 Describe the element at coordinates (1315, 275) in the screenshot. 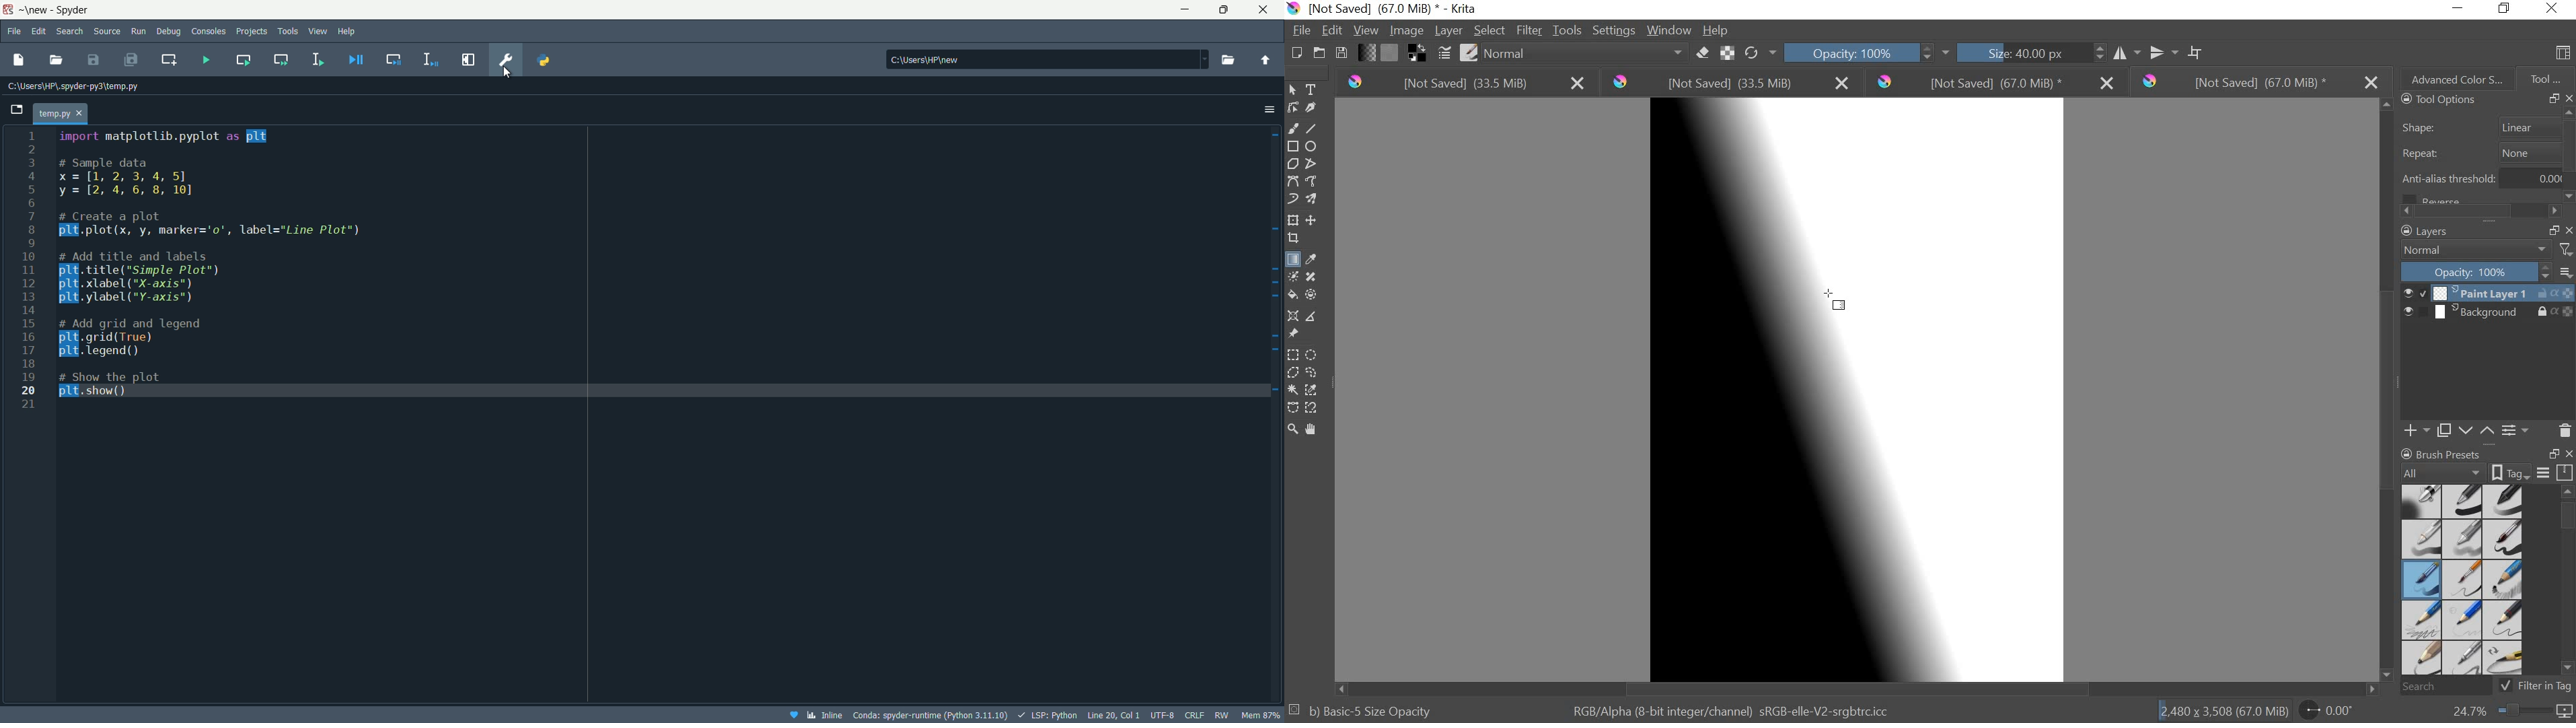

I see `smart patch tool` at that location.